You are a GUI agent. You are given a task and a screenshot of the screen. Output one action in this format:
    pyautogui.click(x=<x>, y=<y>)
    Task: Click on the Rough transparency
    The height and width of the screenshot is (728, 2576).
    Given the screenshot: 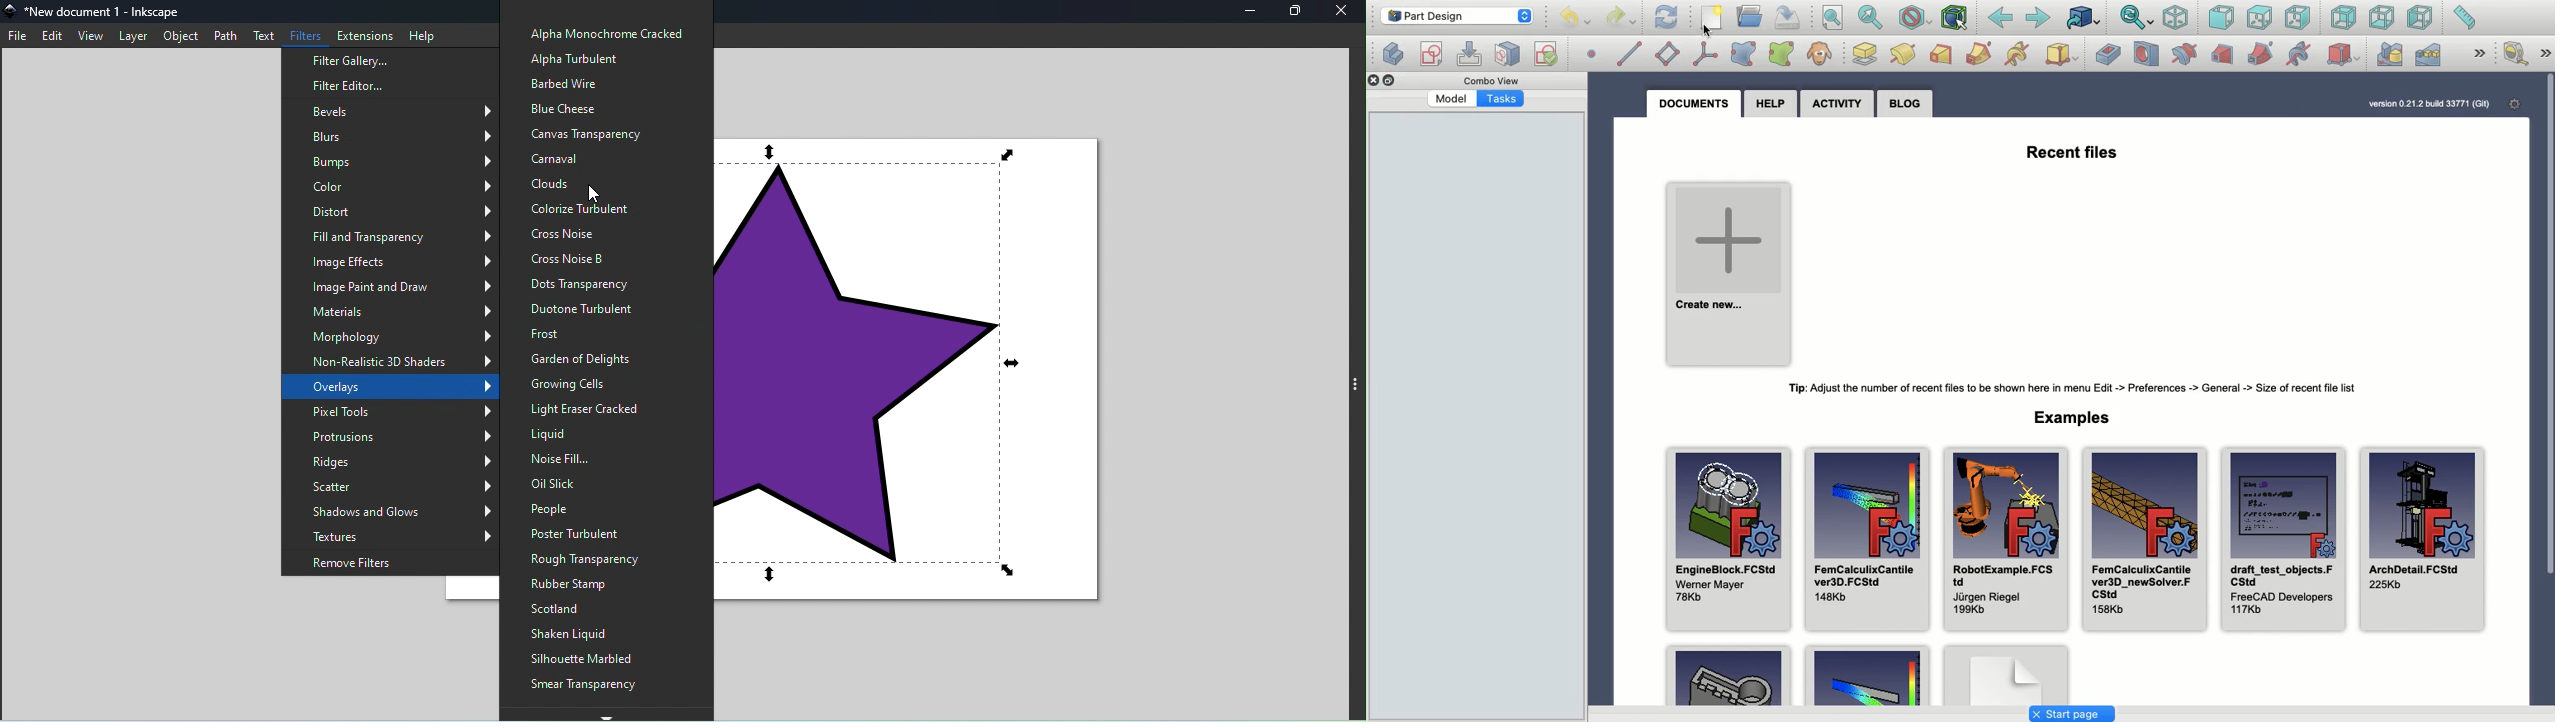 What is the action you would take?
    pyautogui.click(x=588, y=557)
    